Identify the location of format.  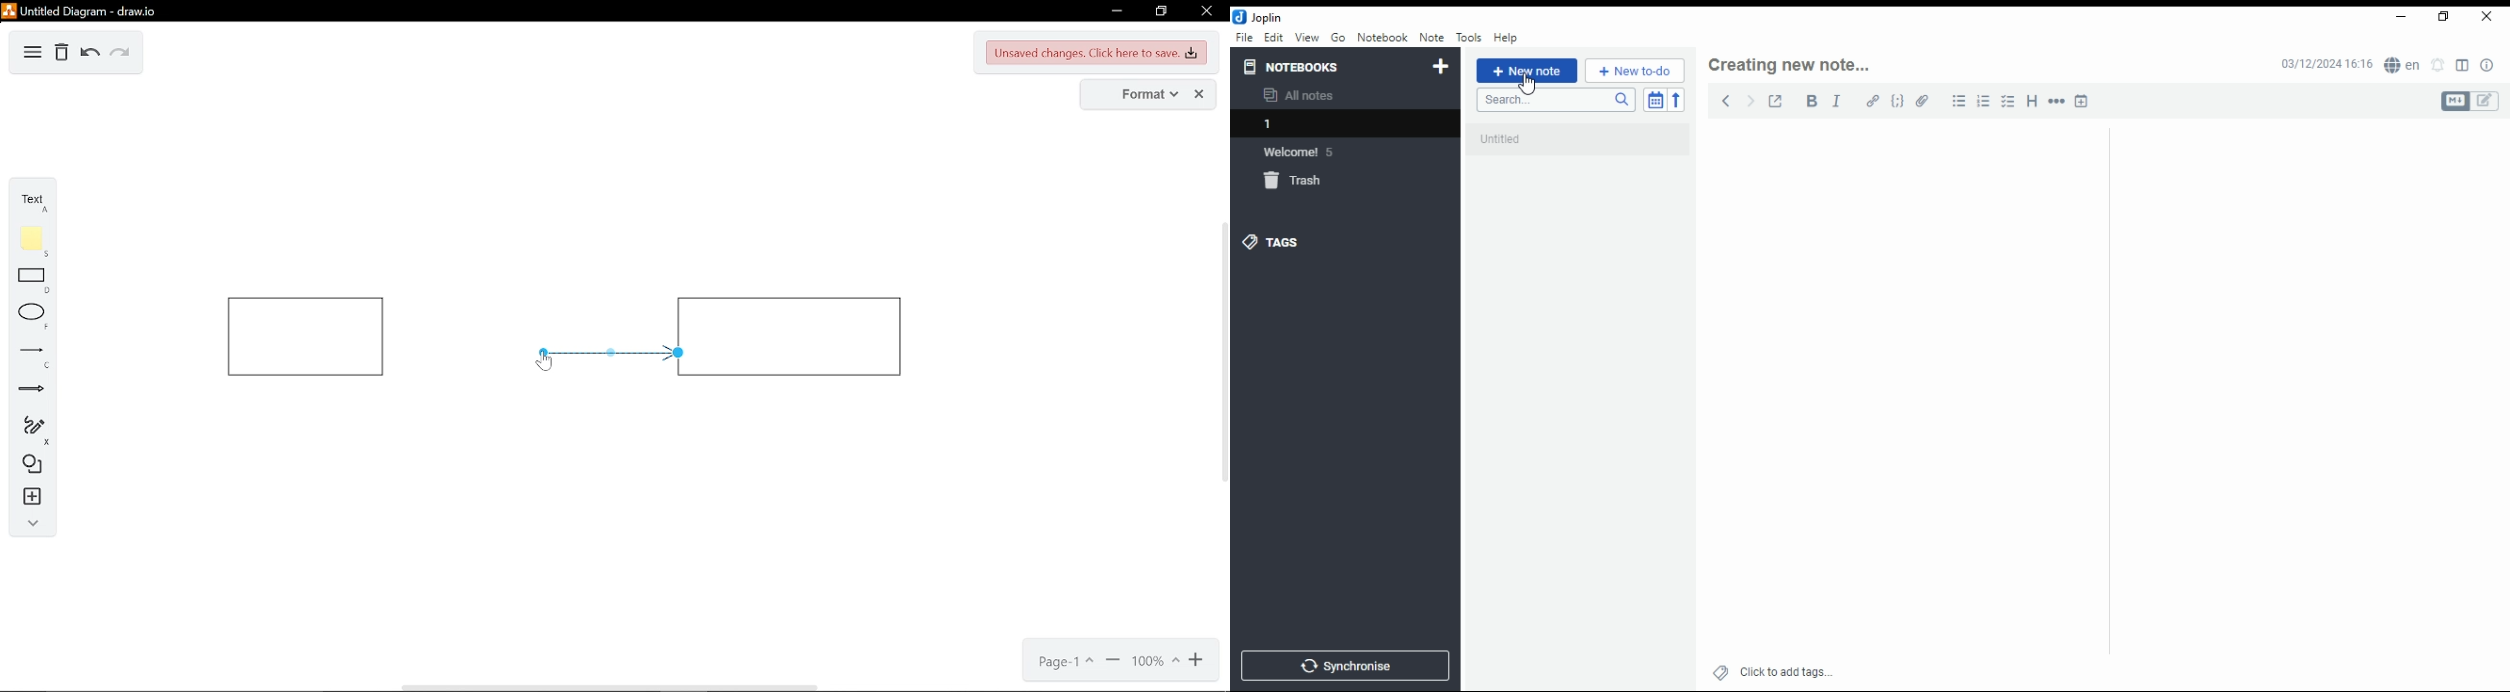
(1138, 94).